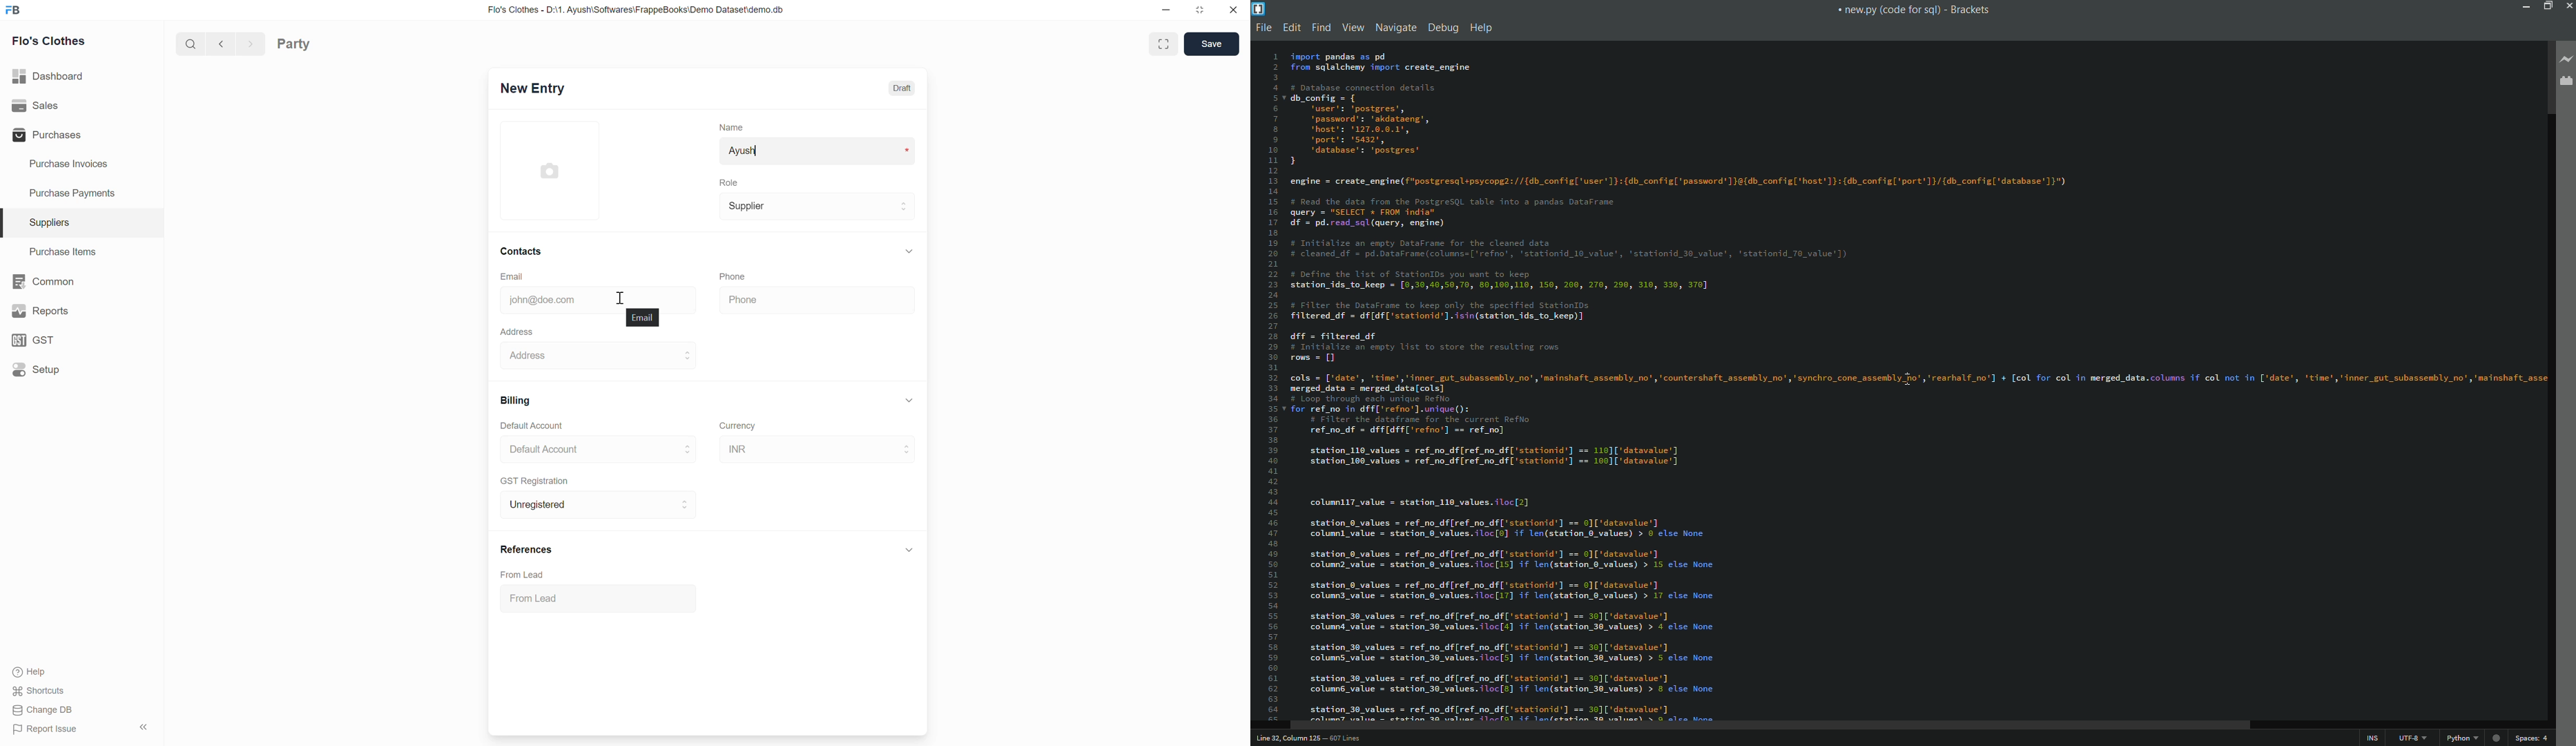 Image resolution: width=2576 pixels, height=756 pixels. Describe the element at coordinates (643, 317) in the screenshot. I see `Email` at that location.